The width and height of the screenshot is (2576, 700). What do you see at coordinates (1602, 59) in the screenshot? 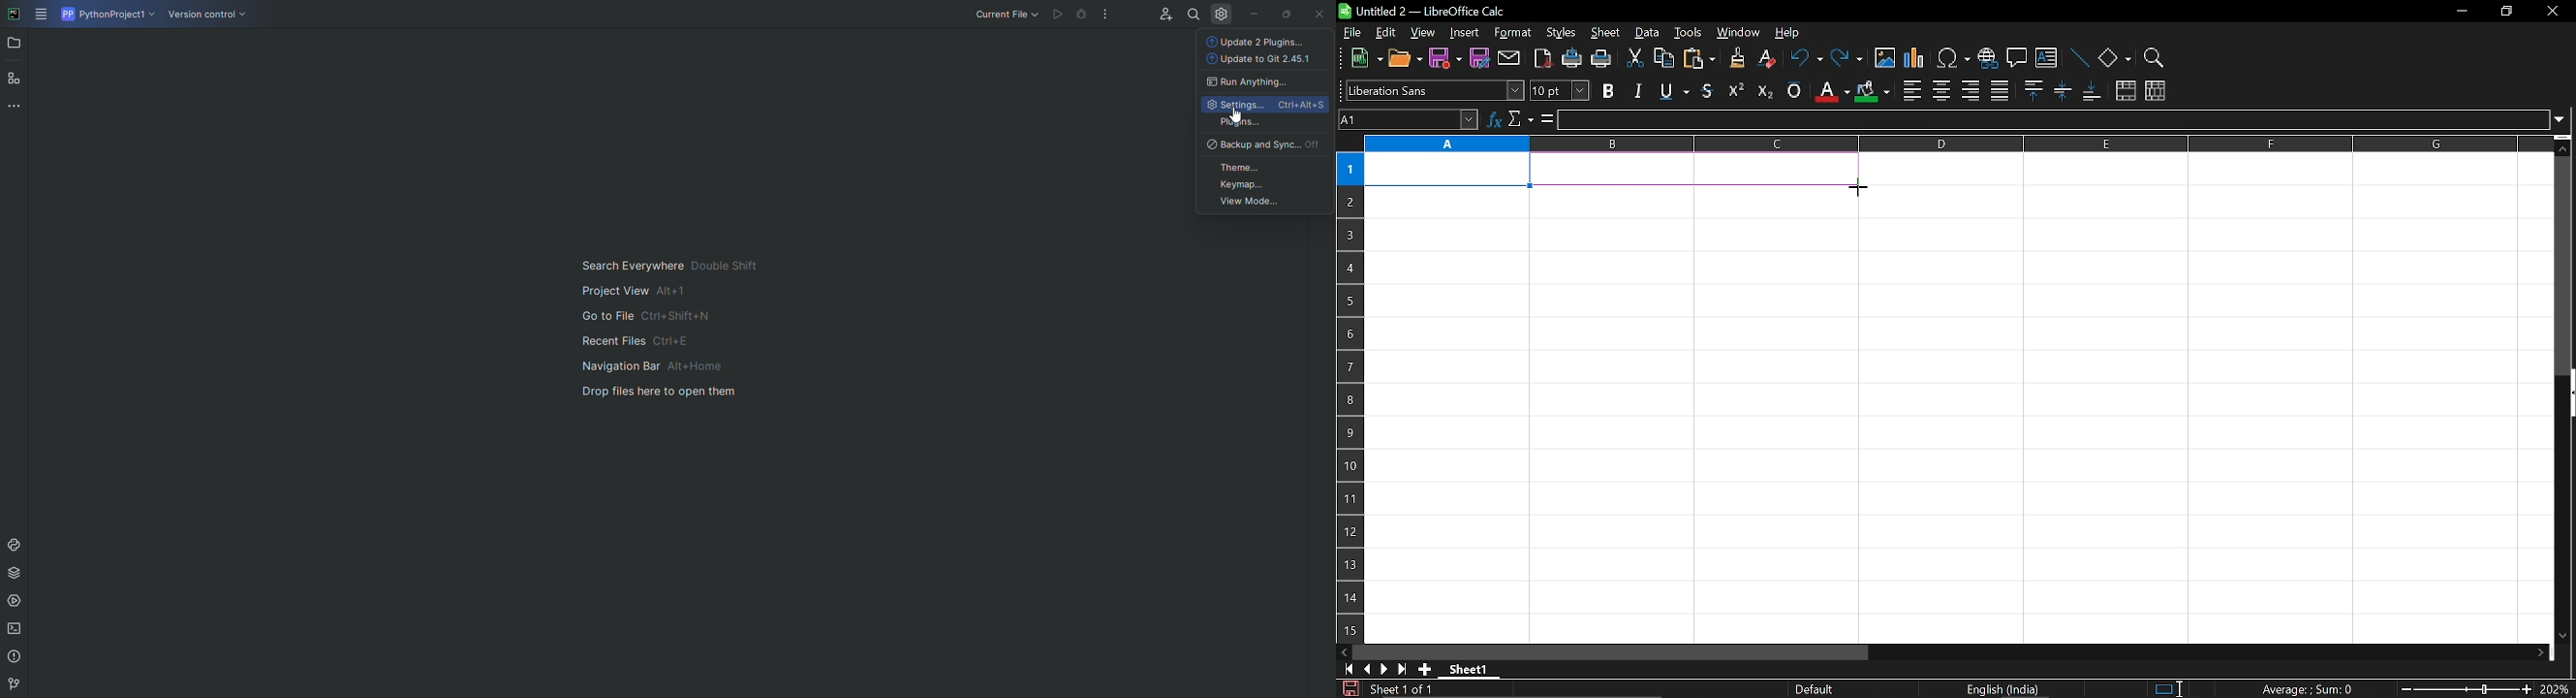
I see `print` at bounding box center [1602, 59].